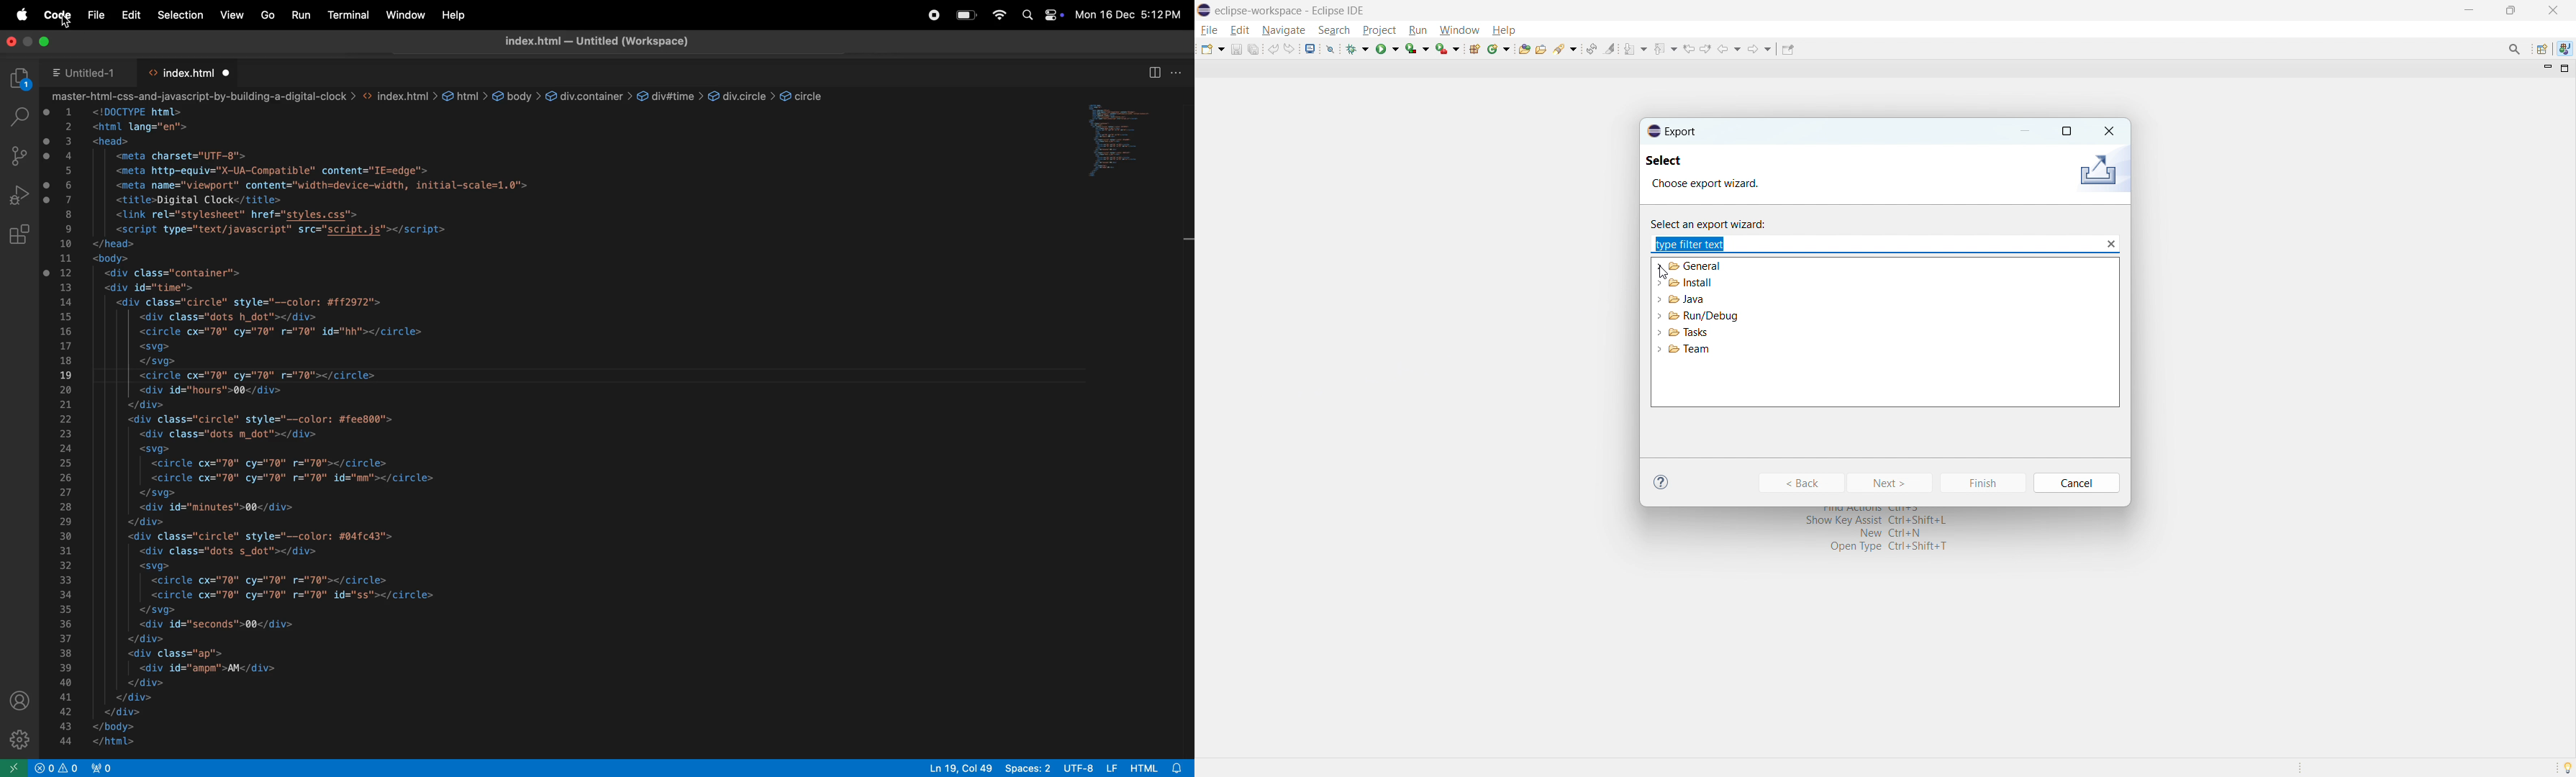 Image resolution: width=2576 pixels, height=784 pixels. What do you see at coordinates (144, 683) in the screenshot?
I see `</div>` at bounding box center [144, 683].